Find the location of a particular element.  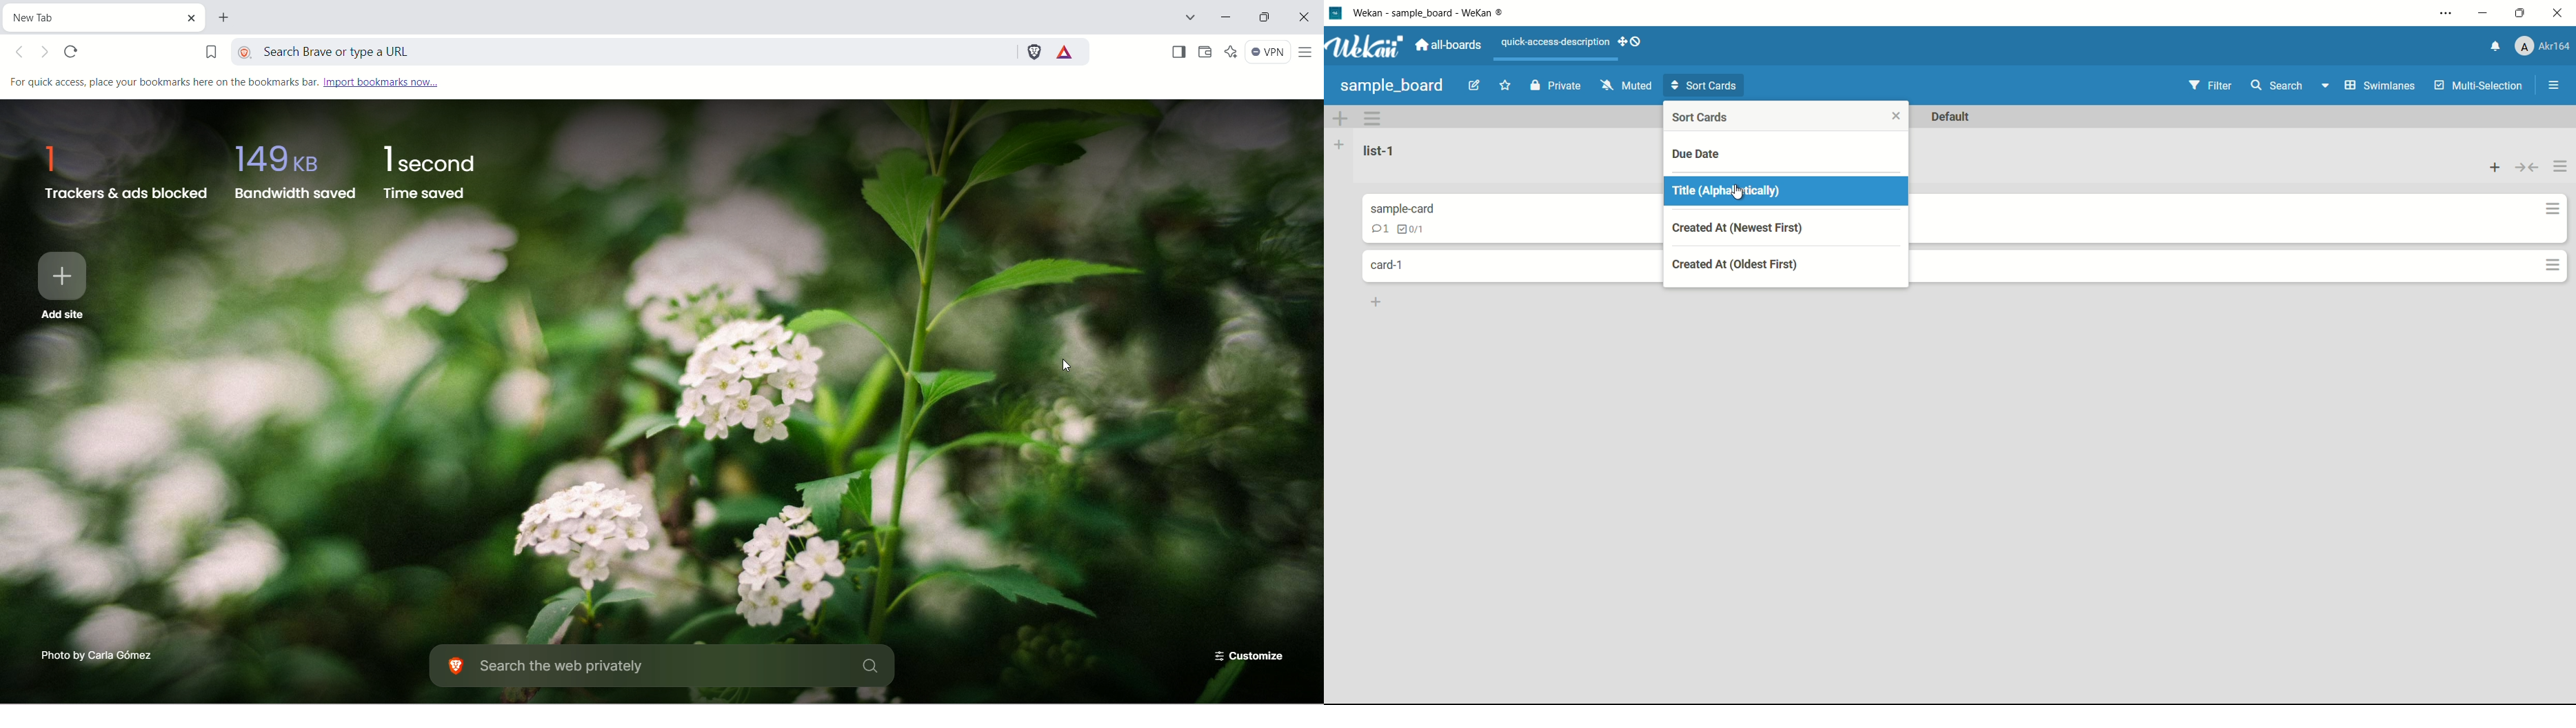

card name is located at coordinates (1392, 265).